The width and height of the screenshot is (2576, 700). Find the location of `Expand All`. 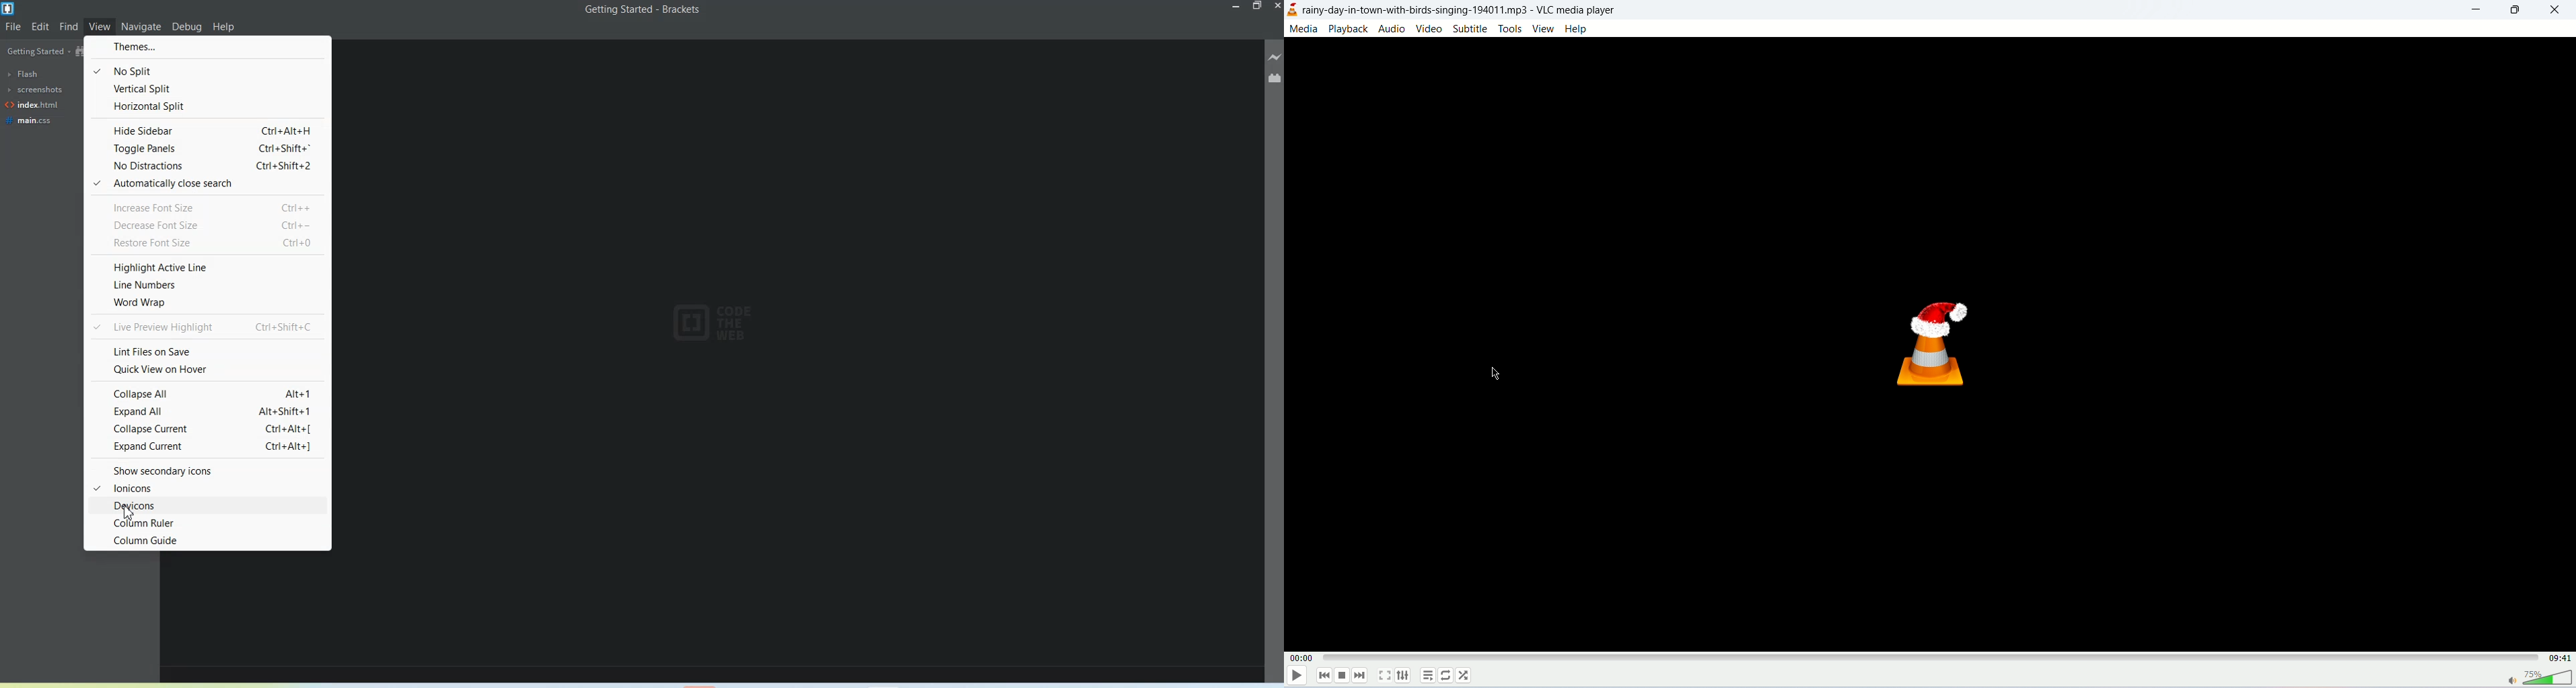

Expand All is located at coordinates (207, 411).